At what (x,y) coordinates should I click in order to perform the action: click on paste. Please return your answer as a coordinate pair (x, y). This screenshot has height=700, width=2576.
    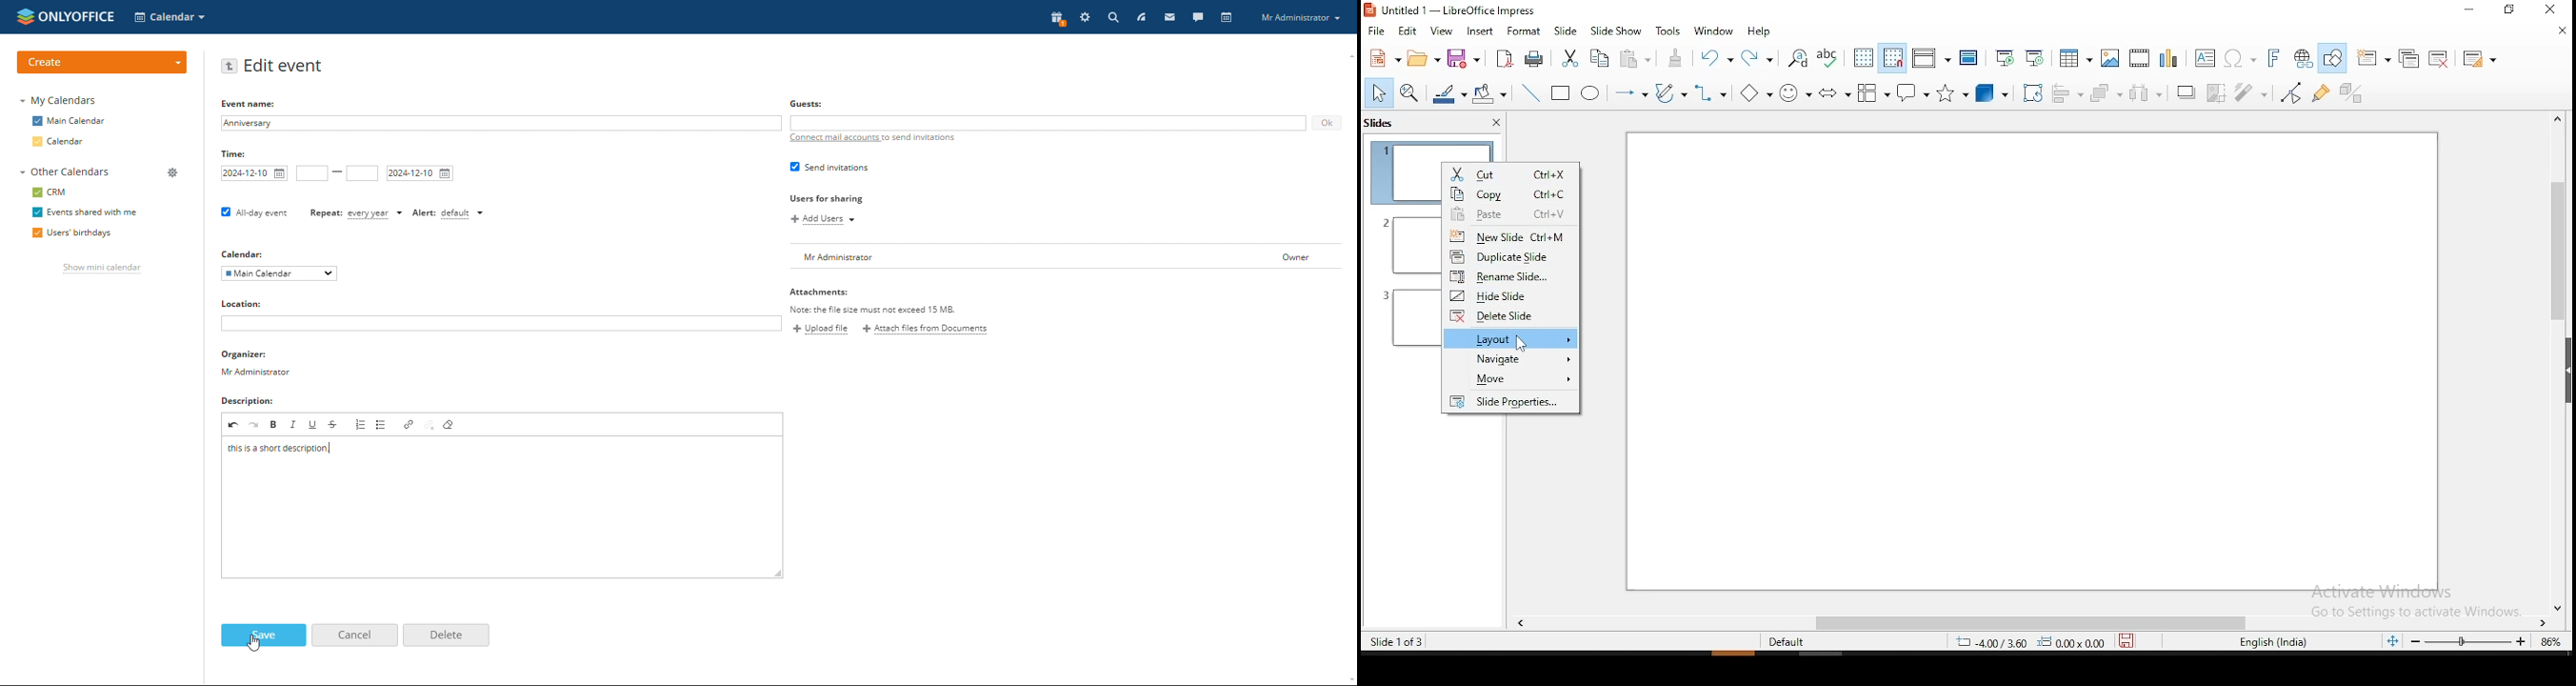
    Looking at the image, I should click on (1509, 213).